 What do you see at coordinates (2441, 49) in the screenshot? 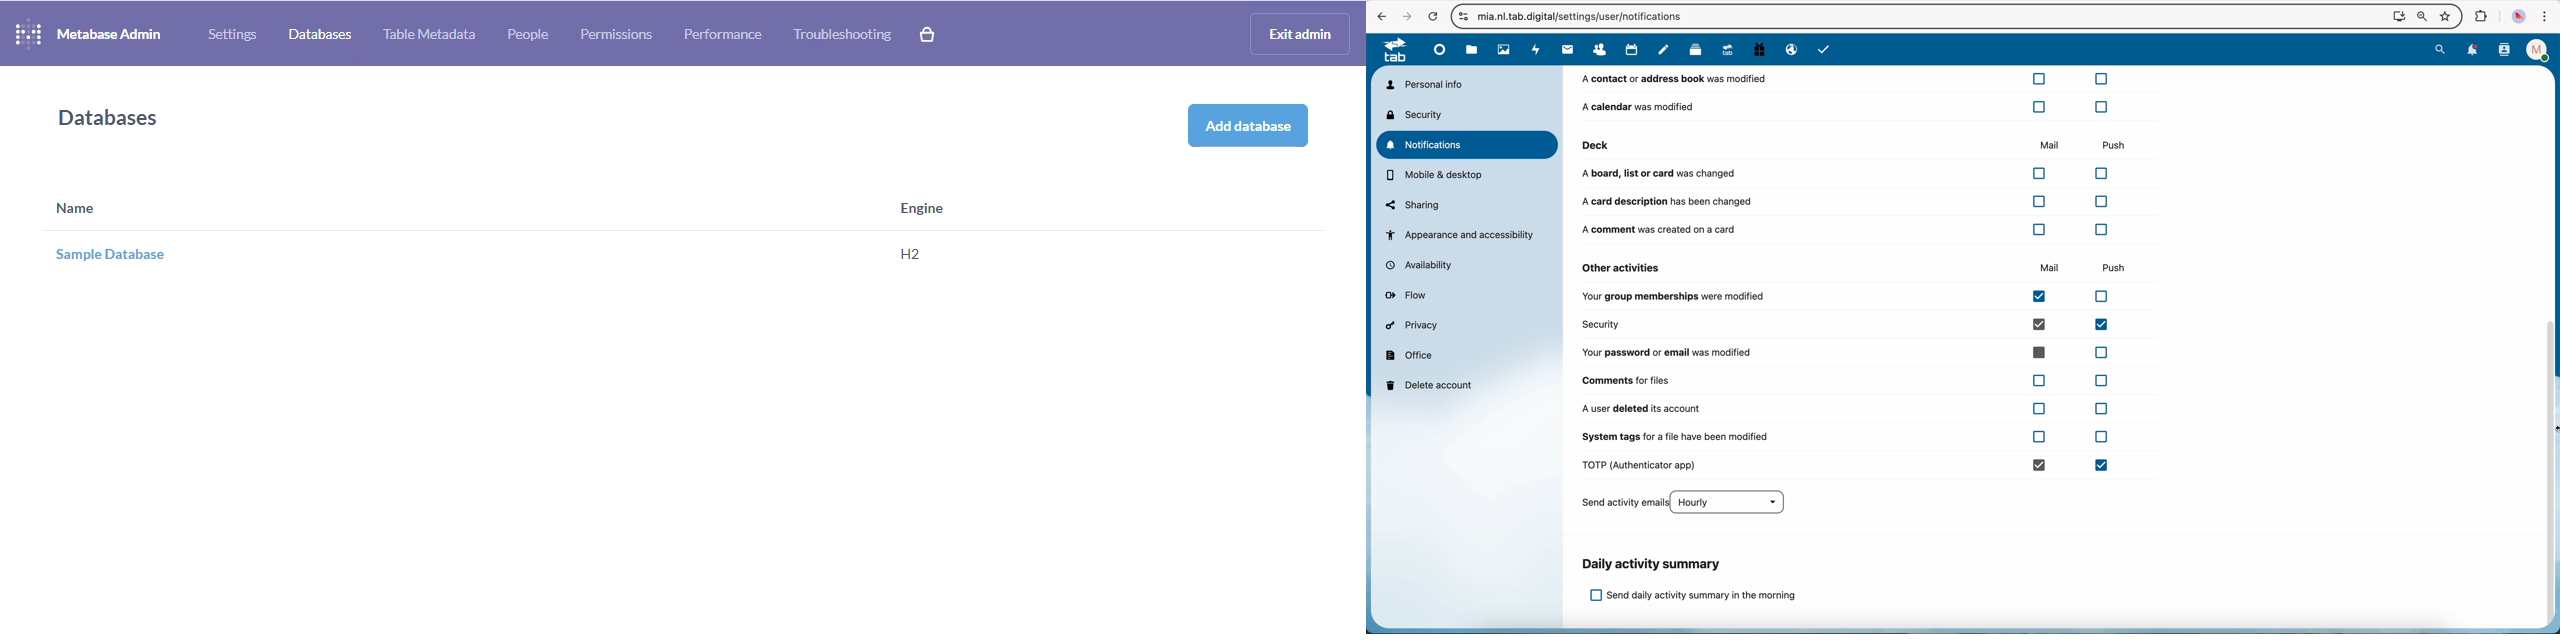
I see `search` at bounding box center [2441, 49].